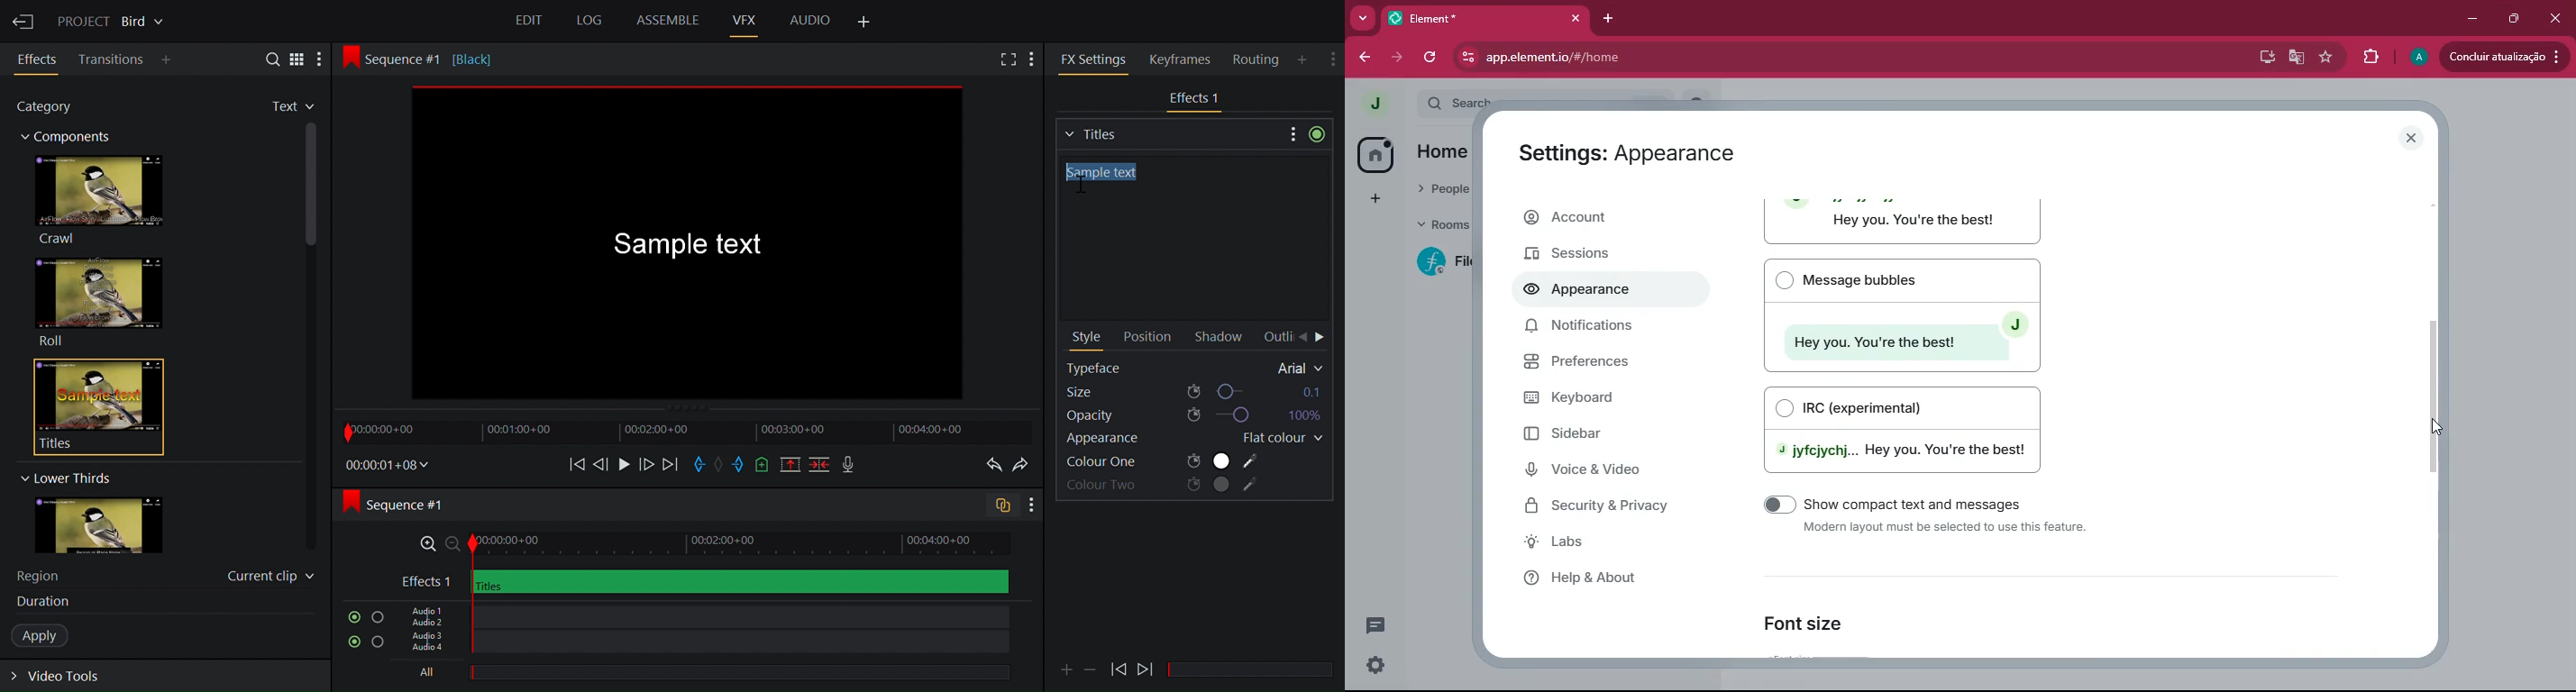 The image size is (2576, 700). Describe the element at coordinates (1196, 368) in the screenshot. I see `Typeface` at that location.